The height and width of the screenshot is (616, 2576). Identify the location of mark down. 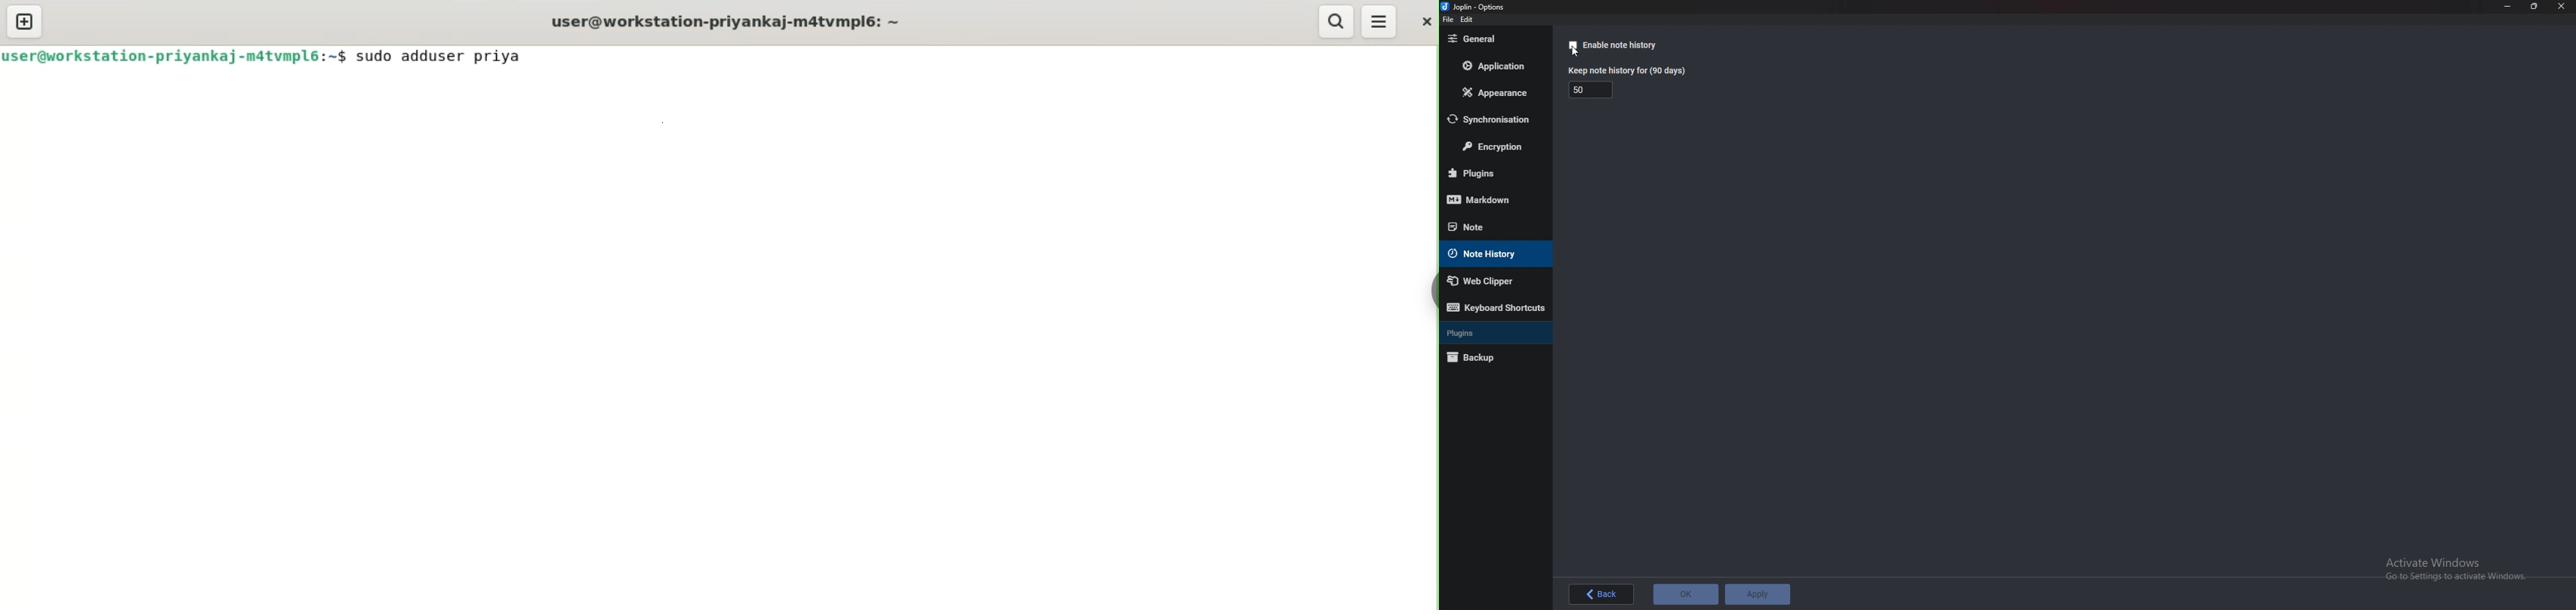
(1492, 201).